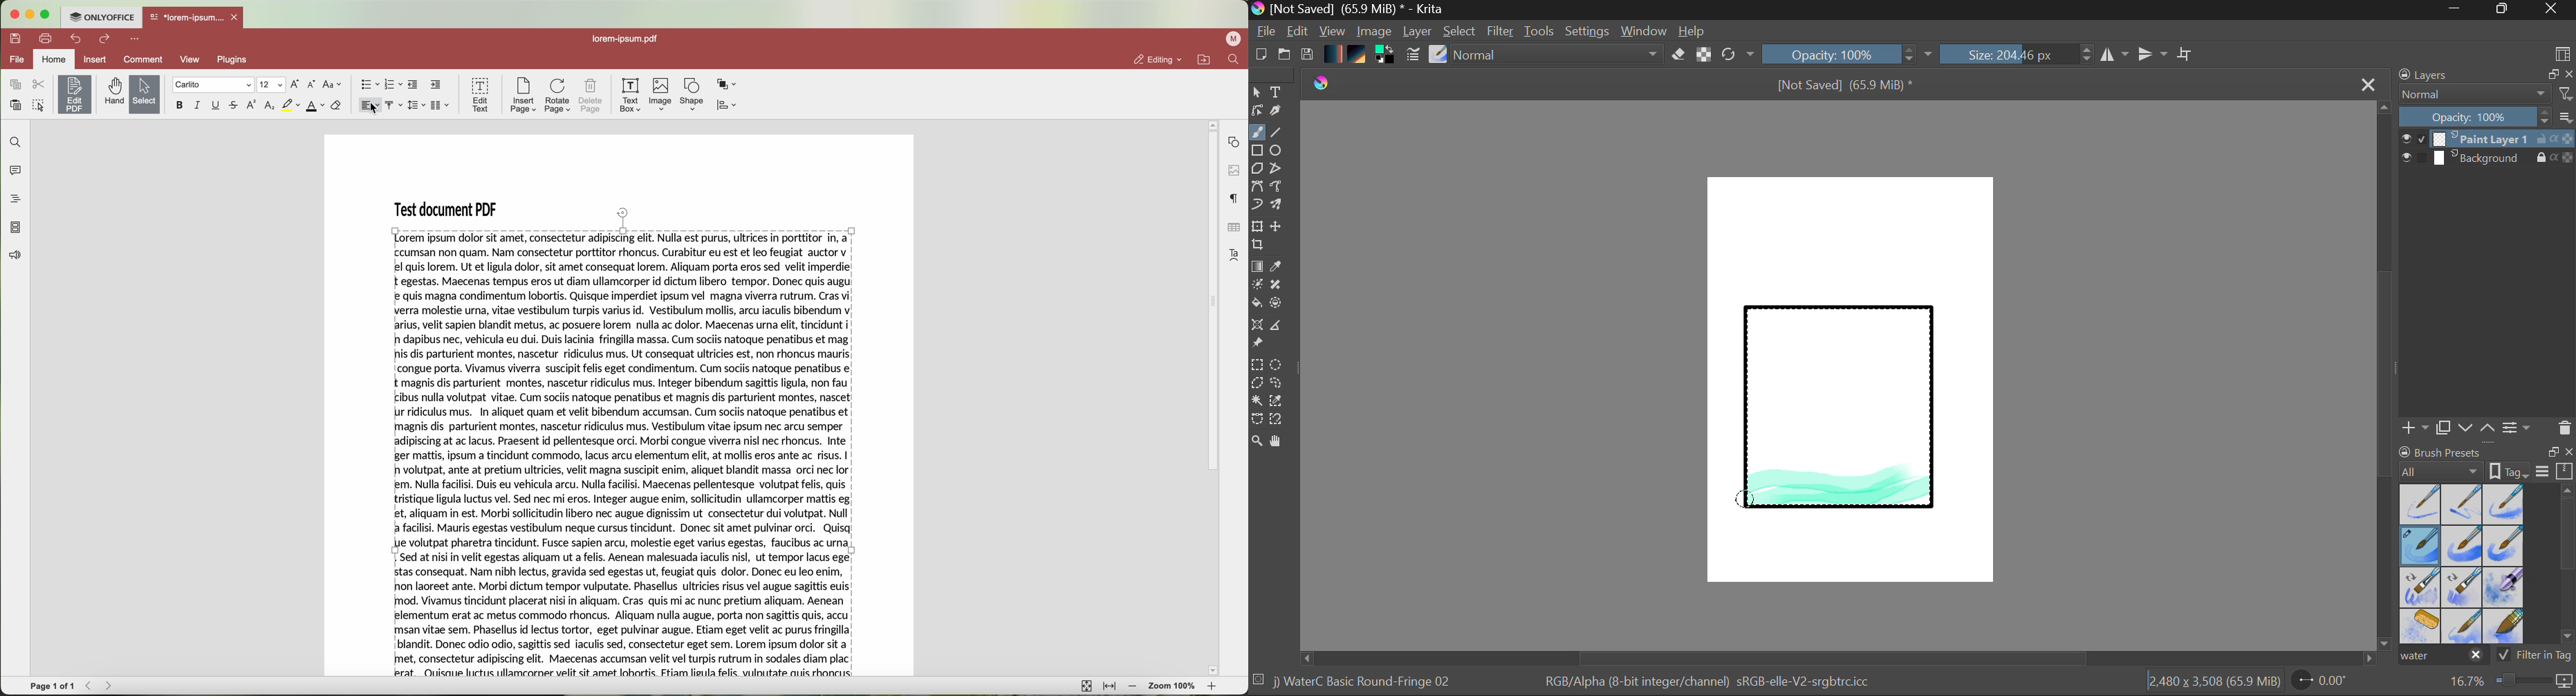 This screenshot has width=2576, height=700. What do you see at coordinates (1461, 32) in the screenshot?
I see `Select` at bounding box center [1461, 32].